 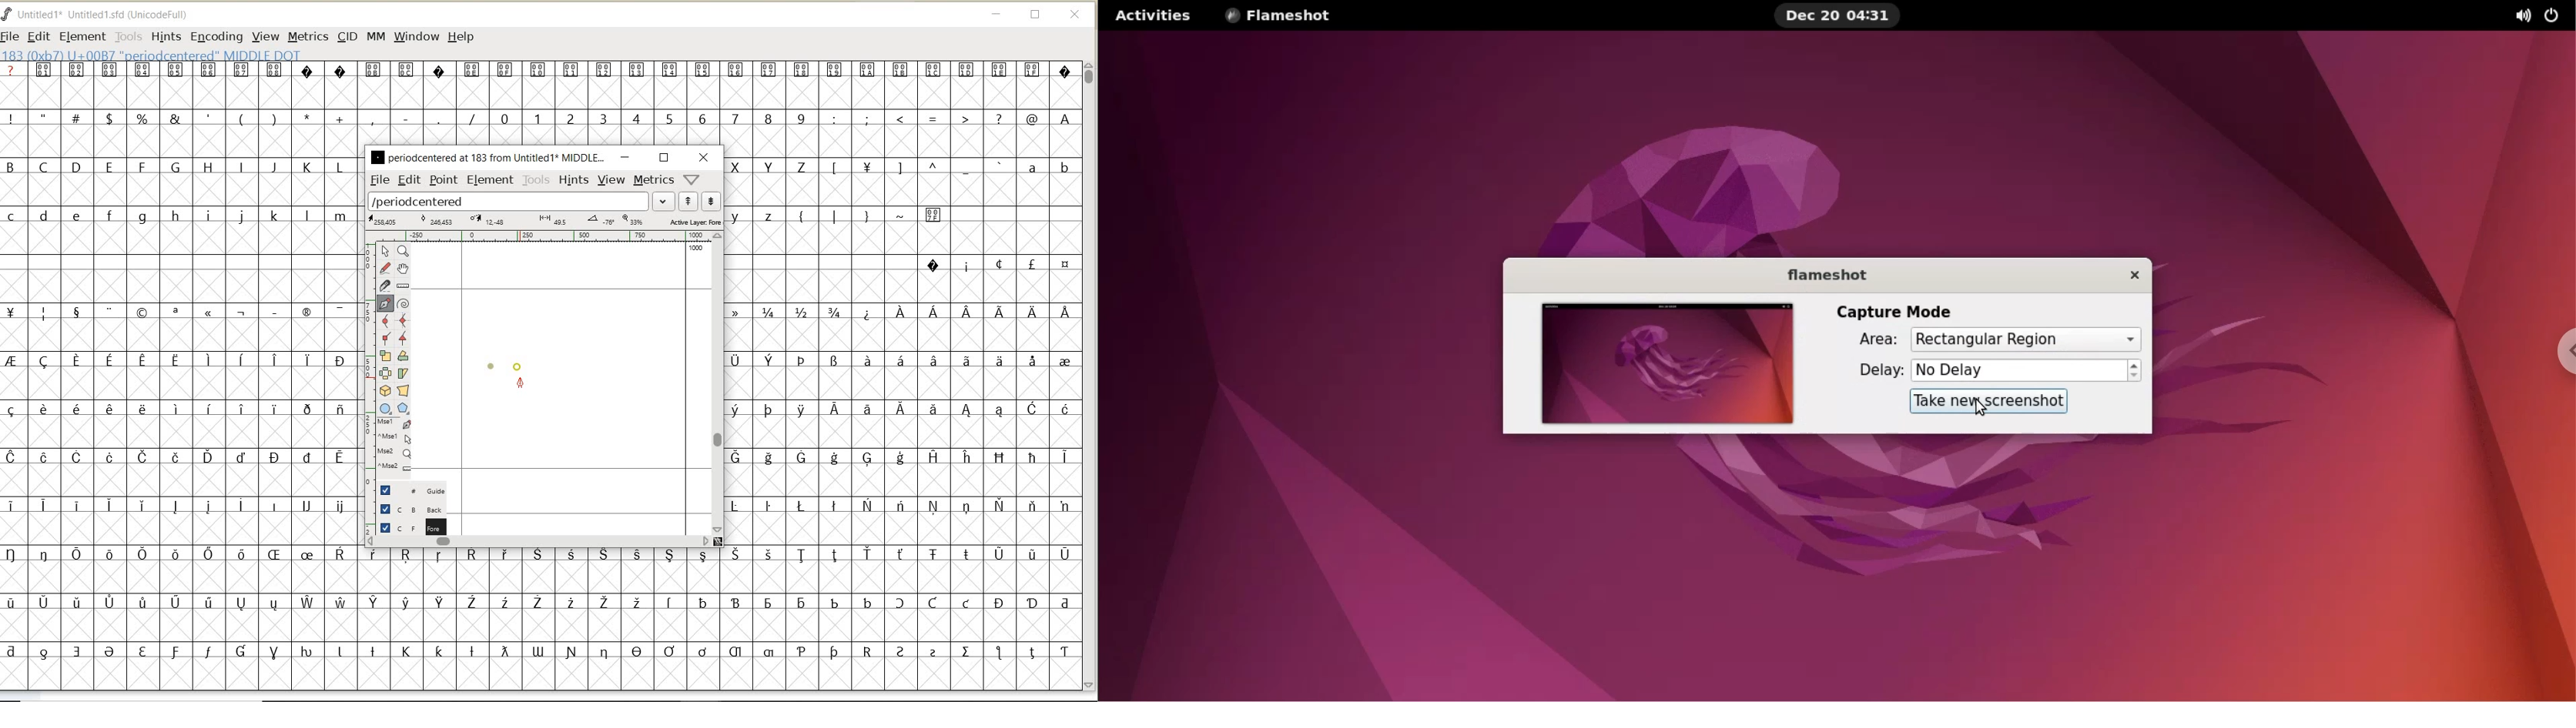 I want to click on CID, so click(x=347, y=38).